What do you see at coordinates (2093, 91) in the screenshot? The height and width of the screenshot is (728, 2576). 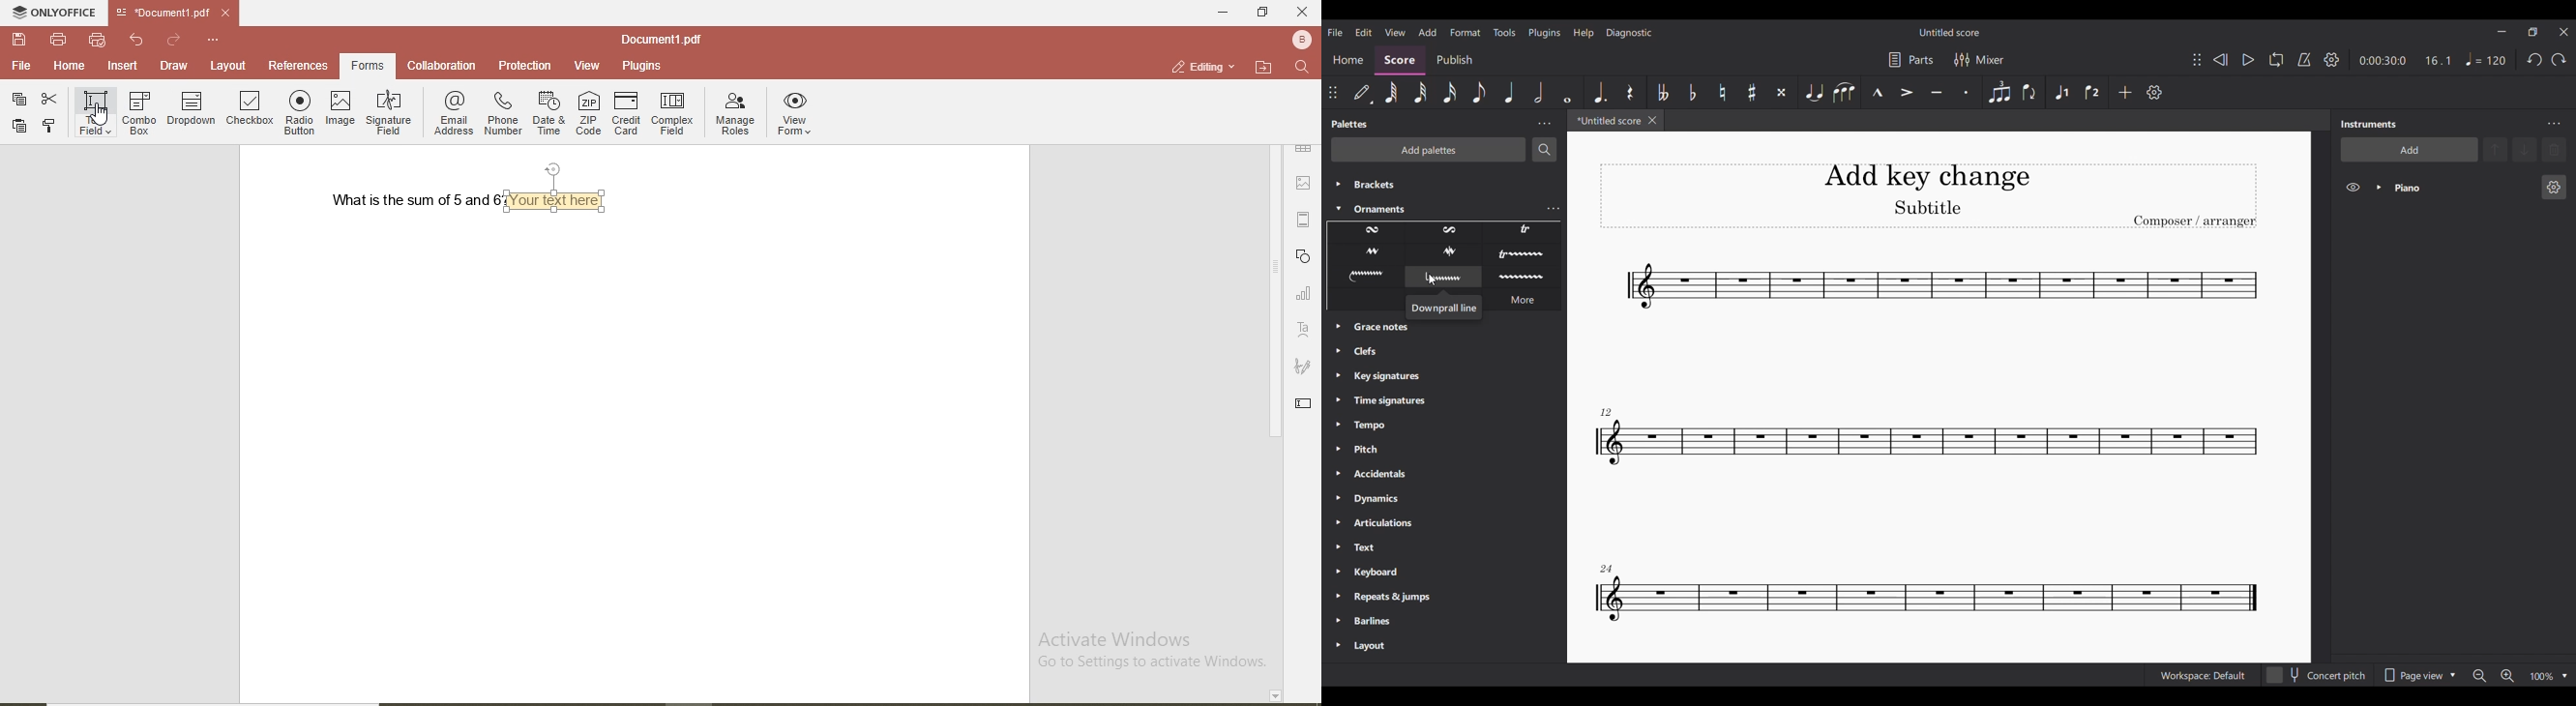 I see `Voice 2` at bounding box center [2093, 91].